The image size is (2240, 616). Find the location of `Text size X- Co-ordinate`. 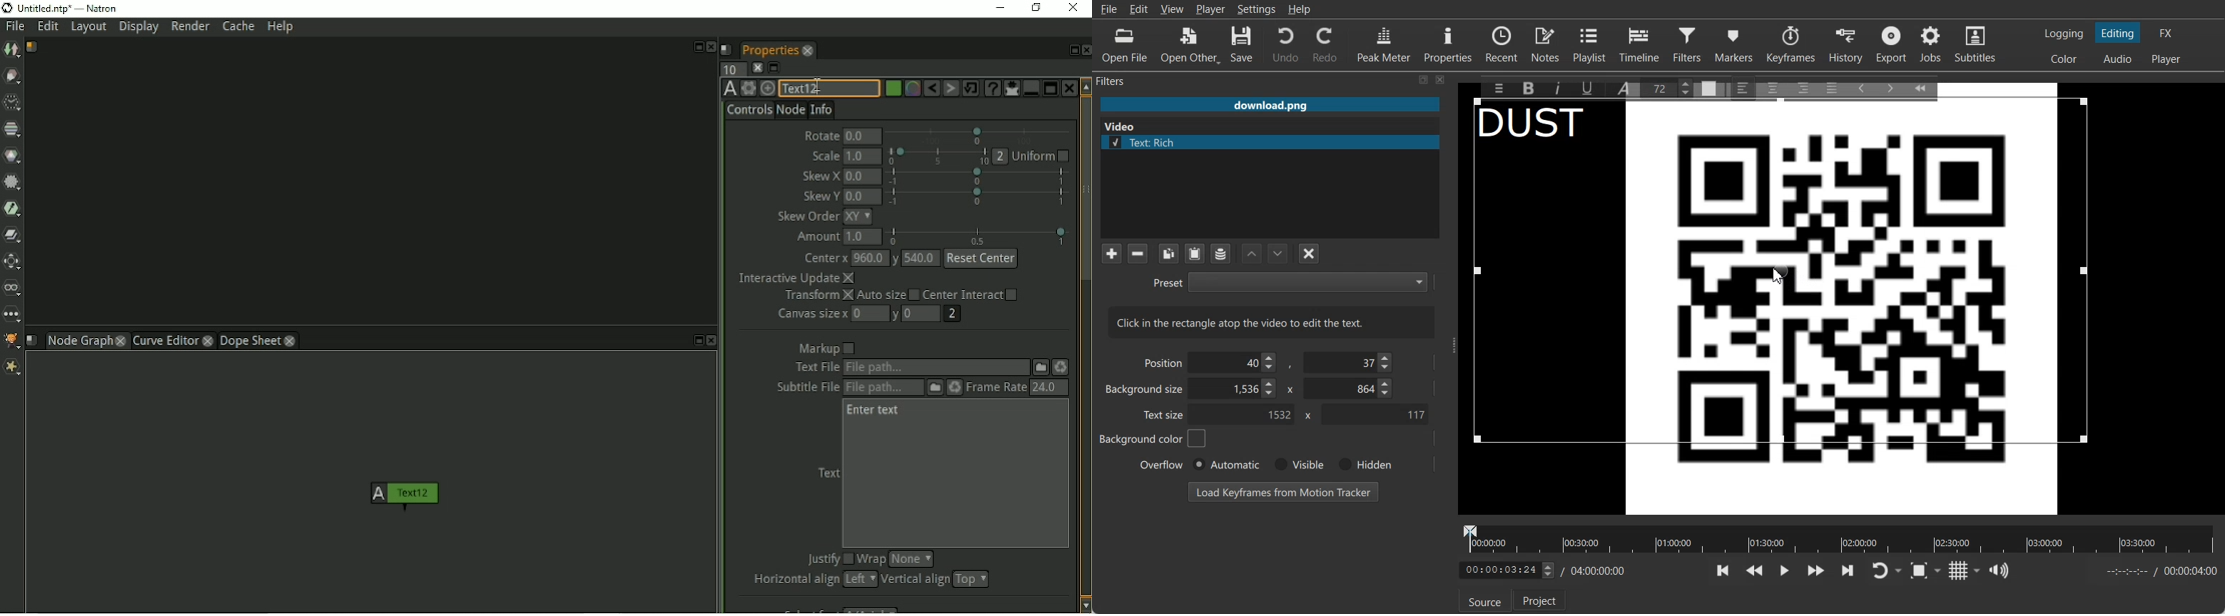

Text size X- Co-ordinate is located at coordinates (1246, 416).